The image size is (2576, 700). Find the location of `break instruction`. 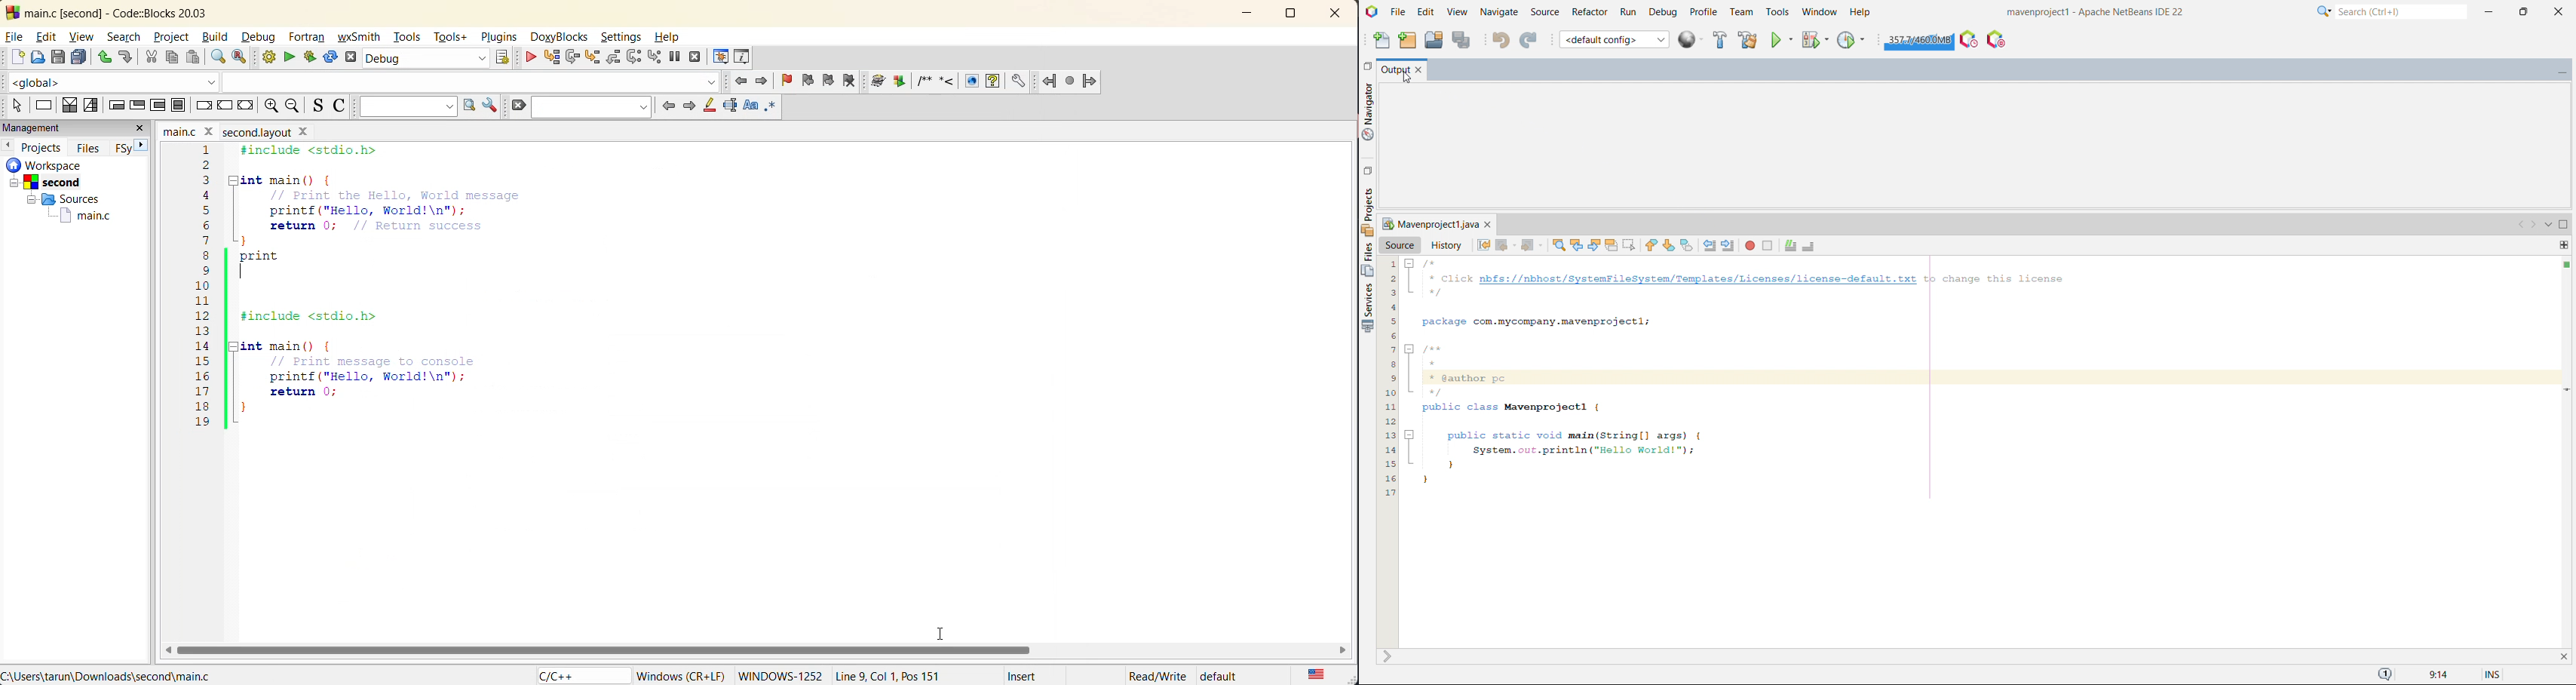

break instruction is located at coordinates (202, 106).